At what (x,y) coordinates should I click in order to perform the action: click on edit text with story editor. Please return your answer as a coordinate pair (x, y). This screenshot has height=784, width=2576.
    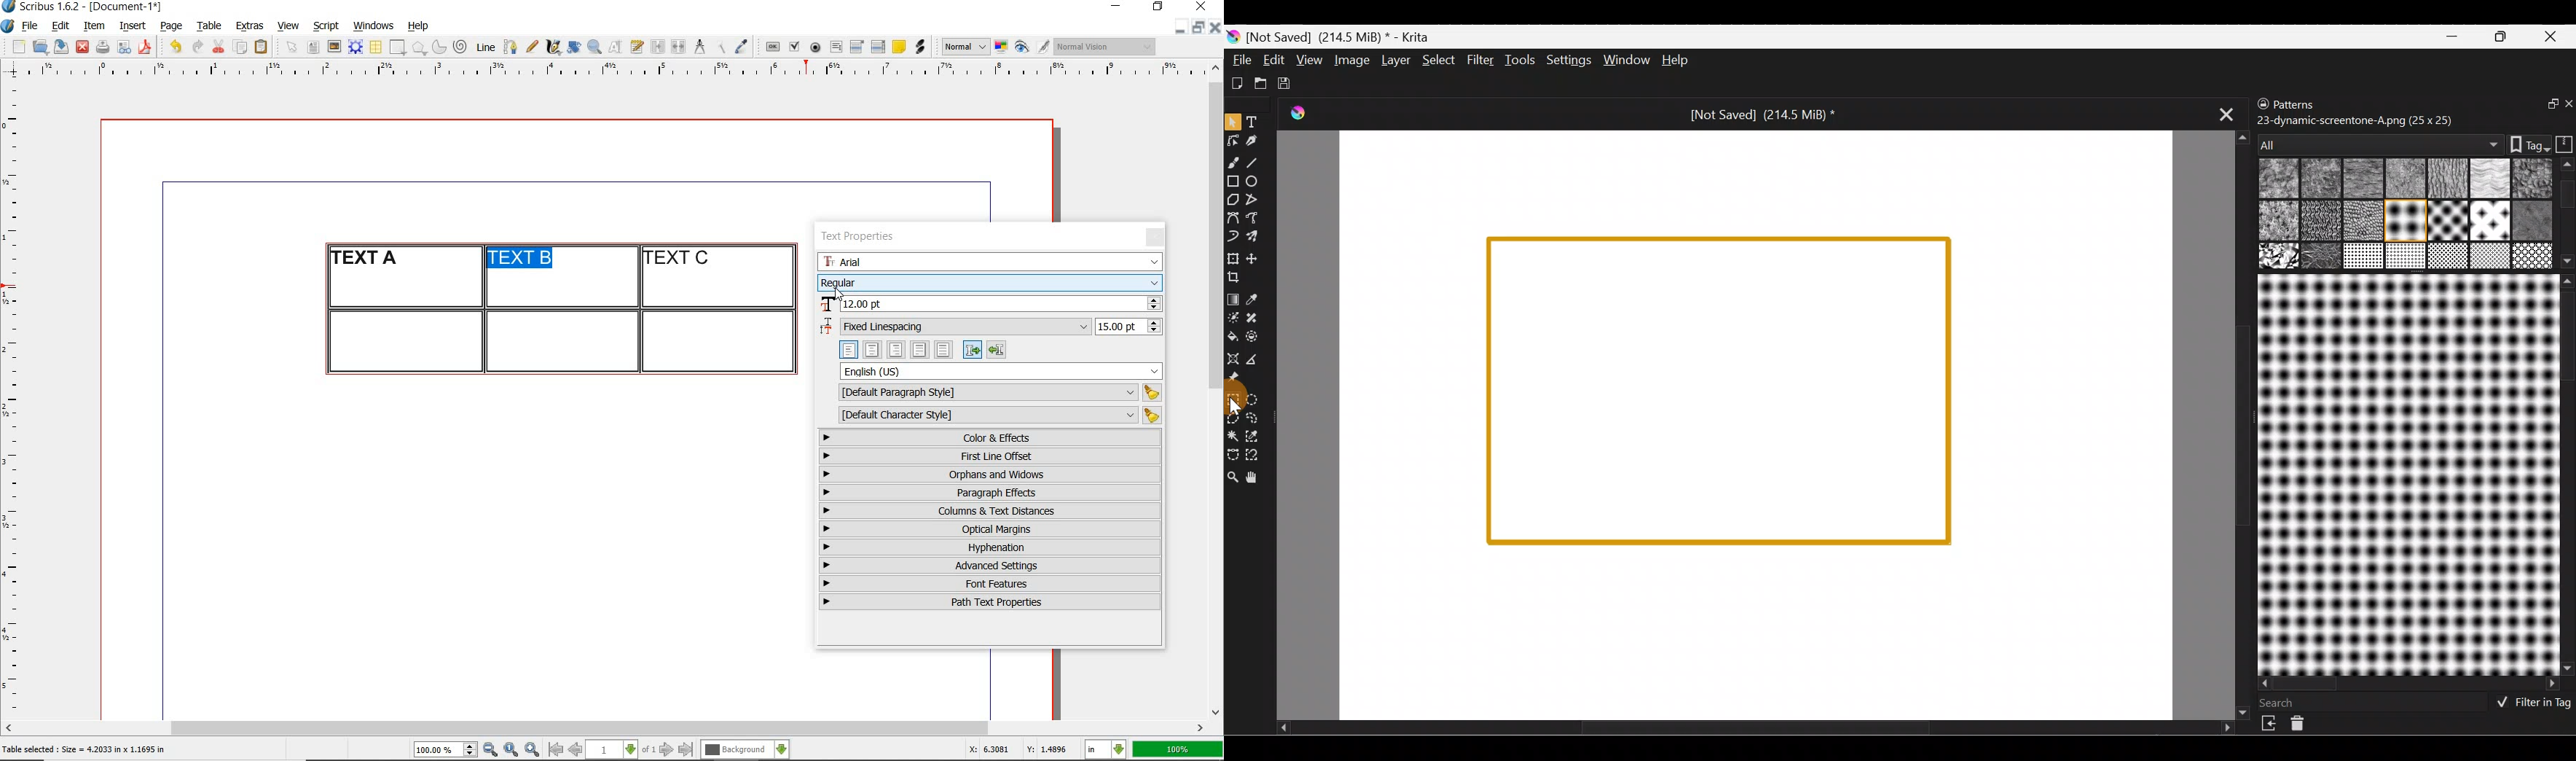
    Looking at the image, I should click on (637, 46).